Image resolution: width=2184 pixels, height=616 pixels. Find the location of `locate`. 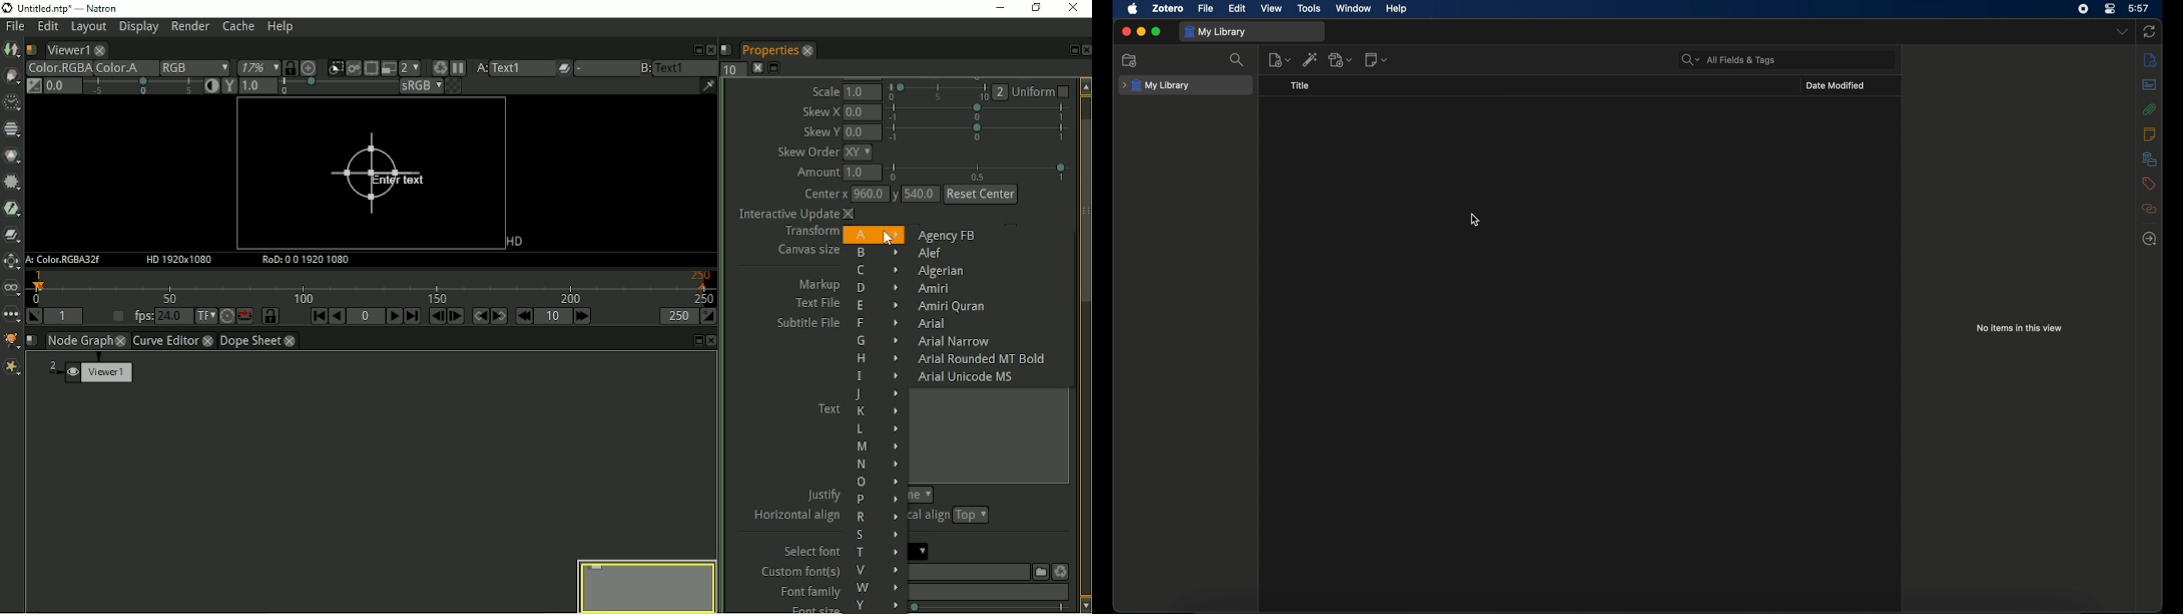

locate is located at coordinates (2150, 238).